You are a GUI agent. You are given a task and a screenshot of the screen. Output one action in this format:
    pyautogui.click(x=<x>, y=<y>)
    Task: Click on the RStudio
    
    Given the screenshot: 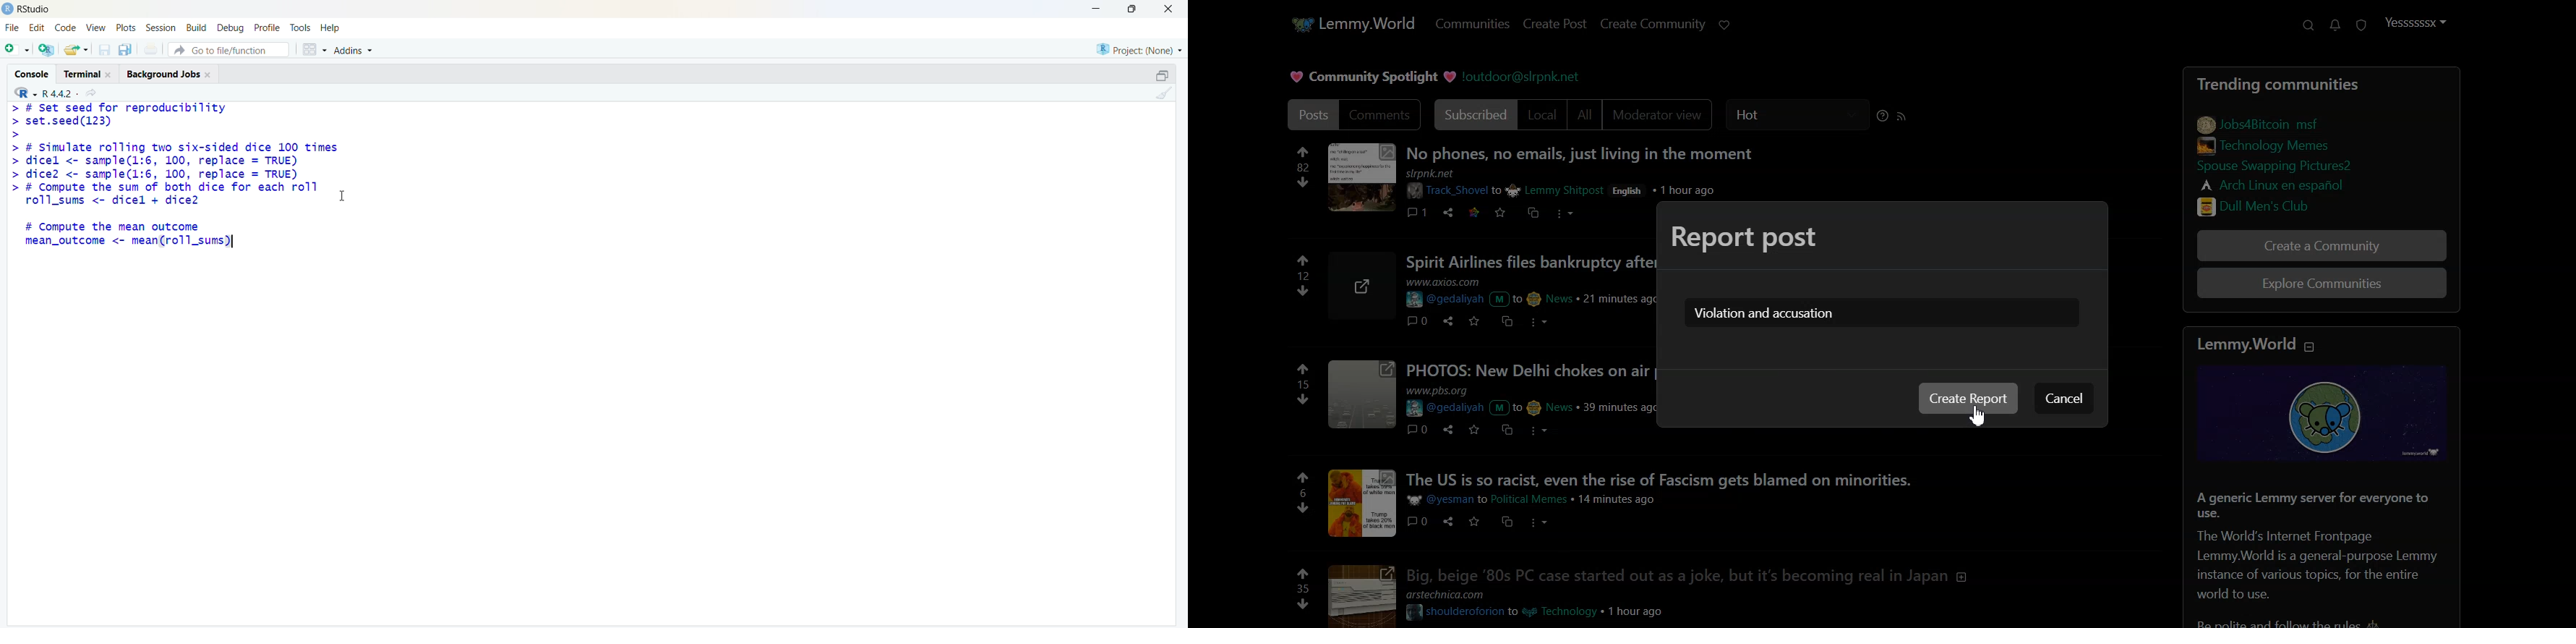 What is the action you would take?
    pyautogui.click(x=37, y=10)
    